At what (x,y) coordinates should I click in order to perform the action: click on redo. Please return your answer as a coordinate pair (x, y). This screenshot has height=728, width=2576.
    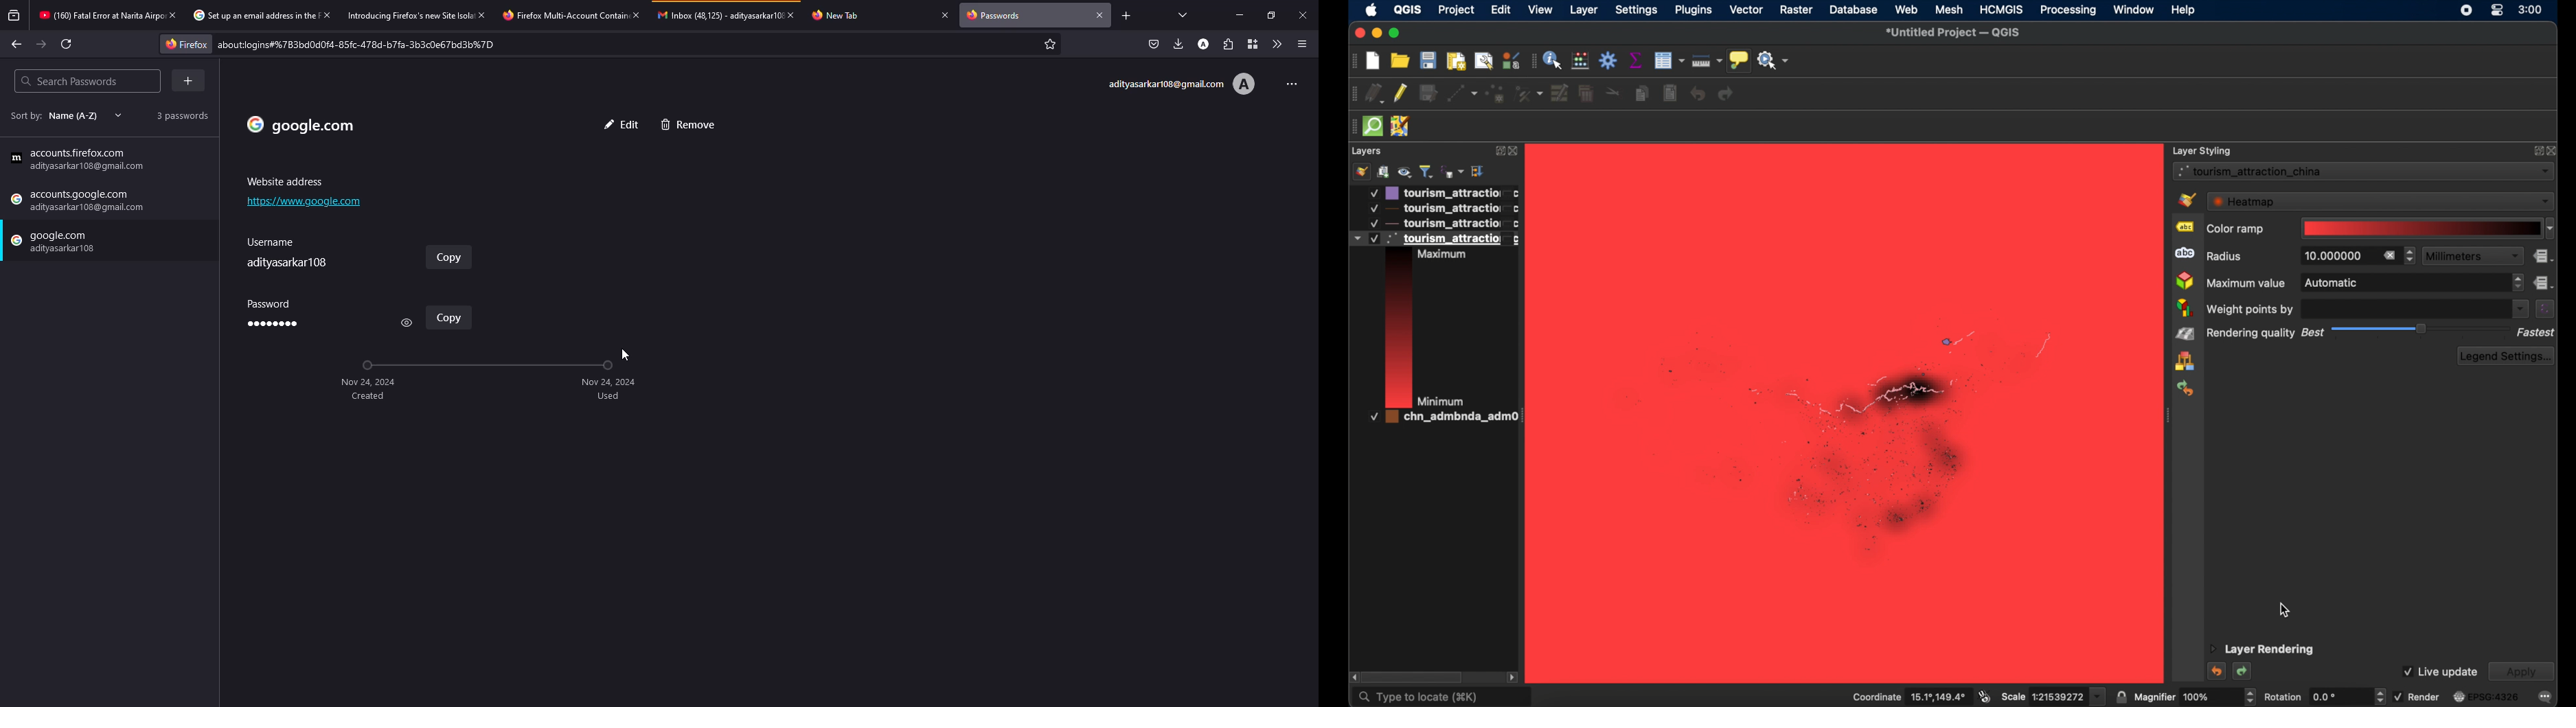
    Looking at the image, I should click on (1727, 95).